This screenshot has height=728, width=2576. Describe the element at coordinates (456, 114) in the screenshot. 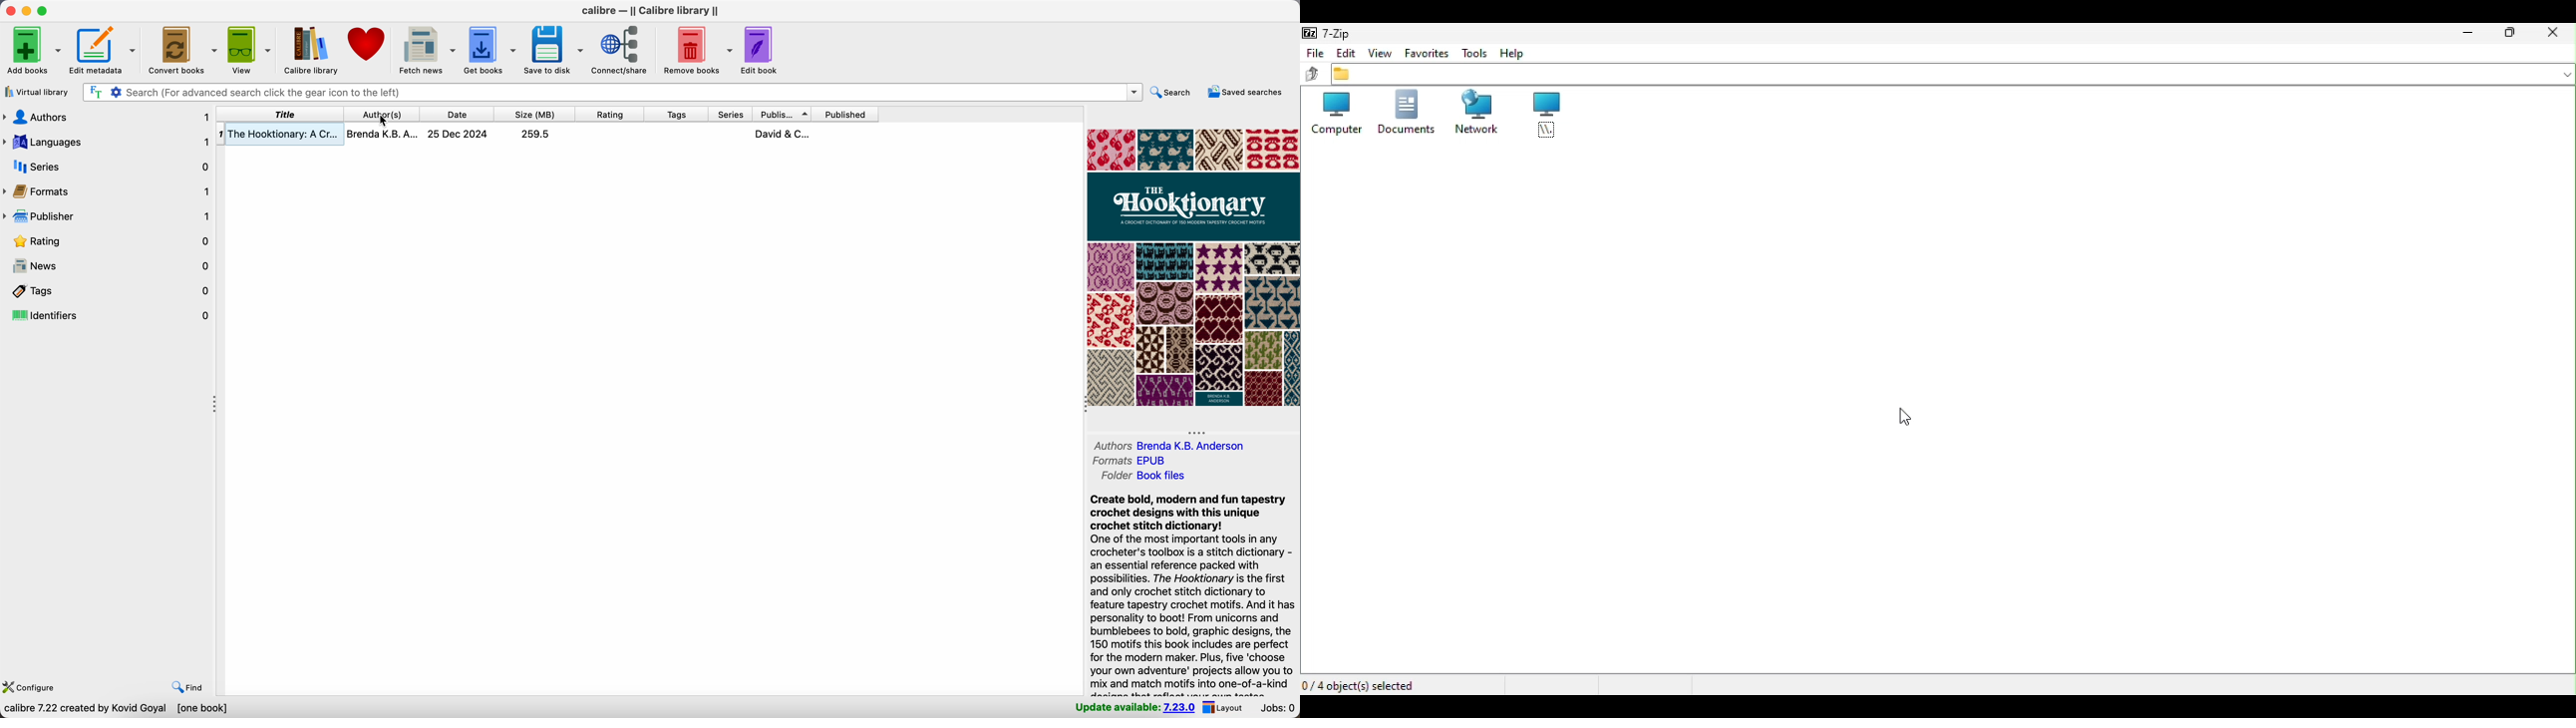

I see `date` at that location.